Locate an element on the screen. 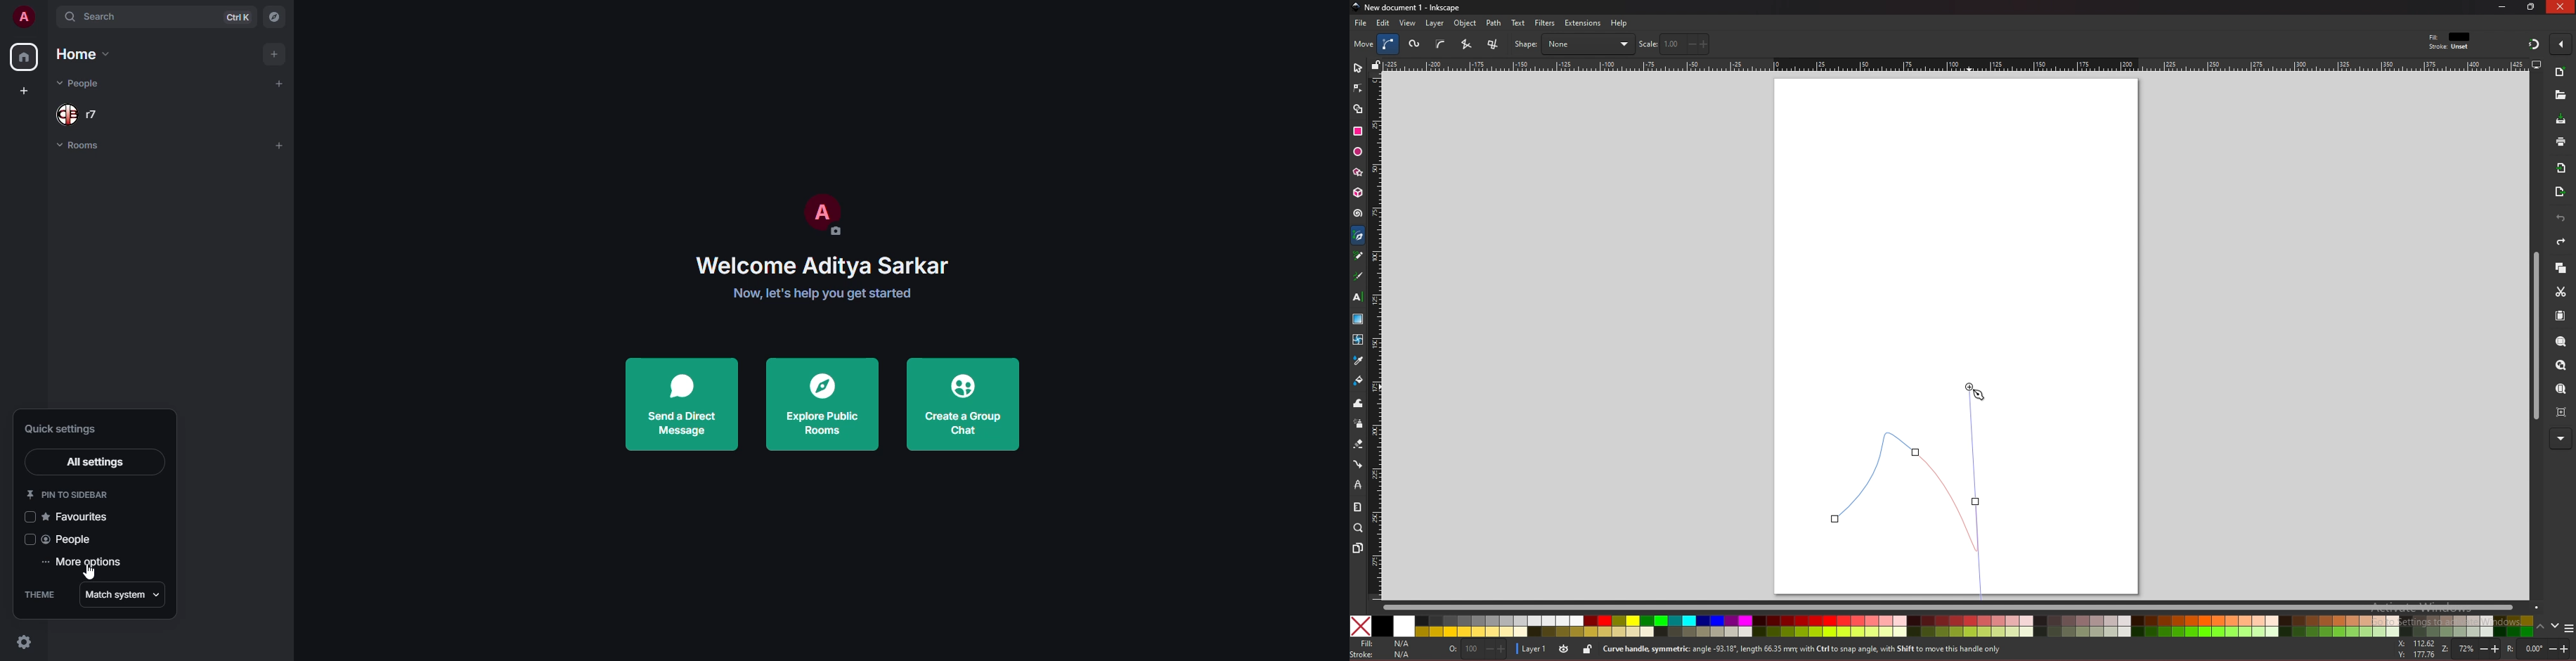 The image size is (2576, 672). scroll bar is located at coordinates (1960, 606).